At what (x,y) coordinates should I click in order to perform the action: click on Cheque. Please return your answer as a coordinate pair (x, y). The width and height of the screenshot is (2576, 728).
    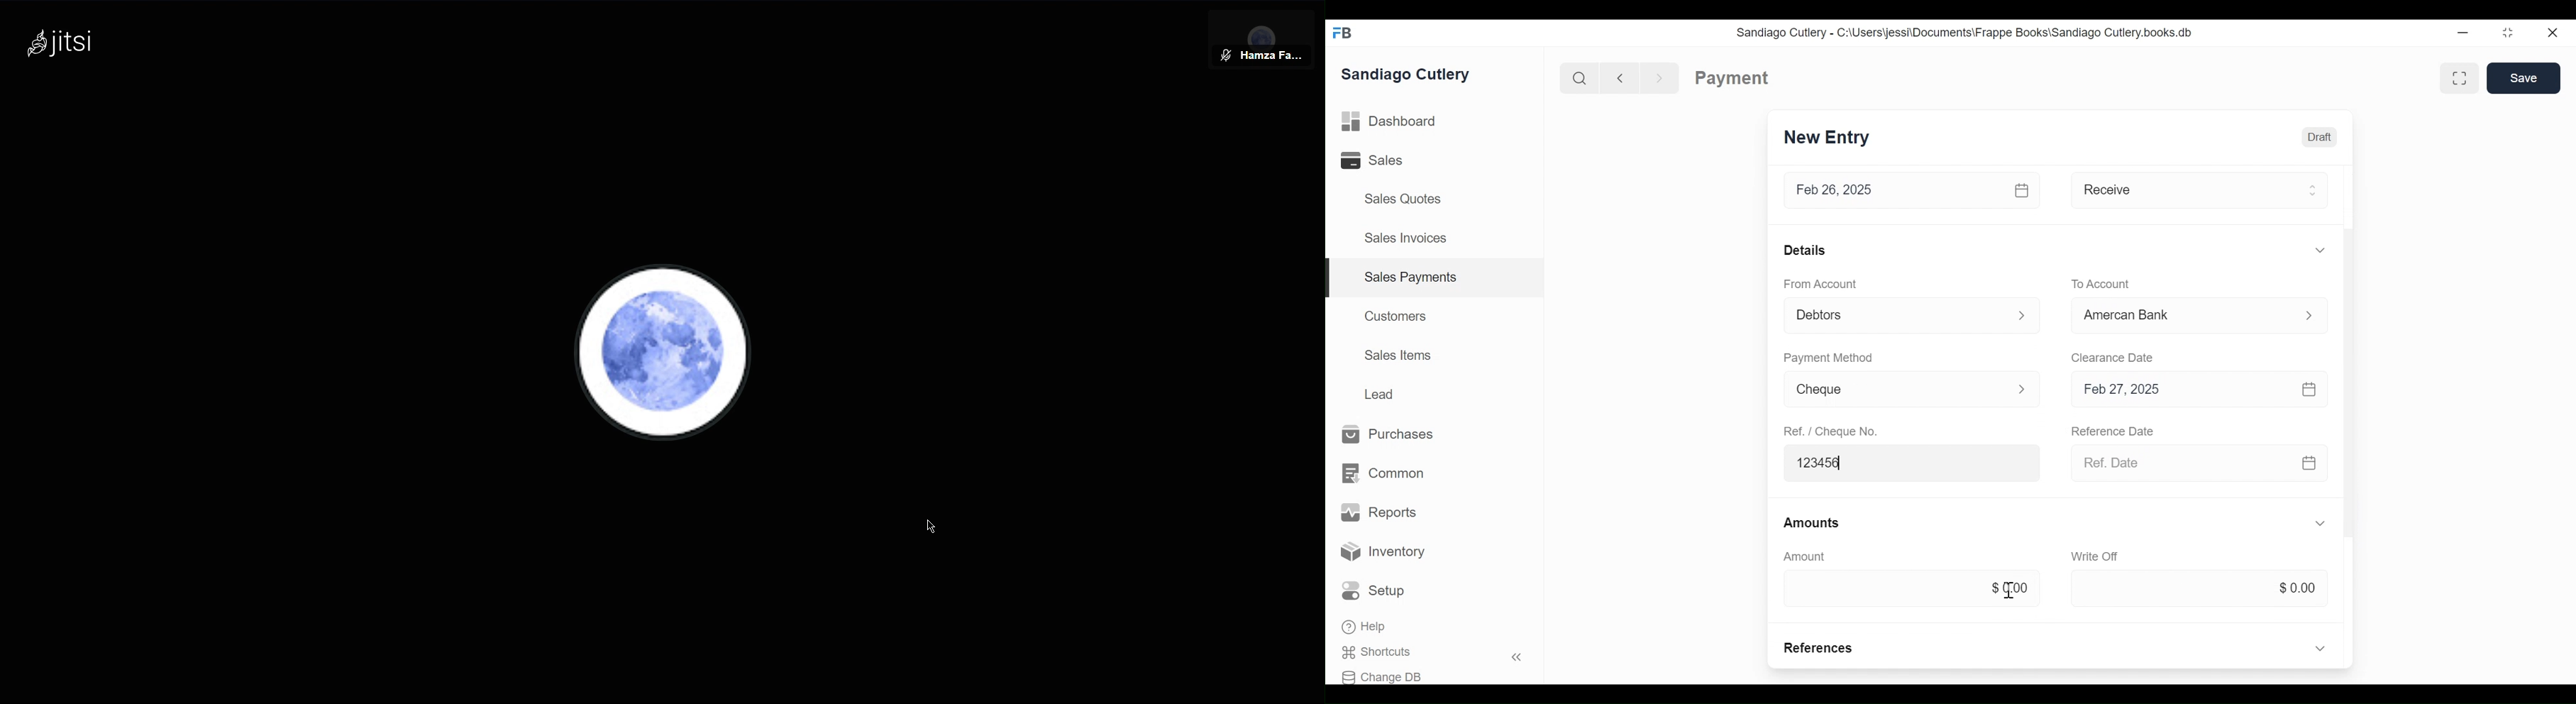
    Looking at the image, I should click on (1893, 390).